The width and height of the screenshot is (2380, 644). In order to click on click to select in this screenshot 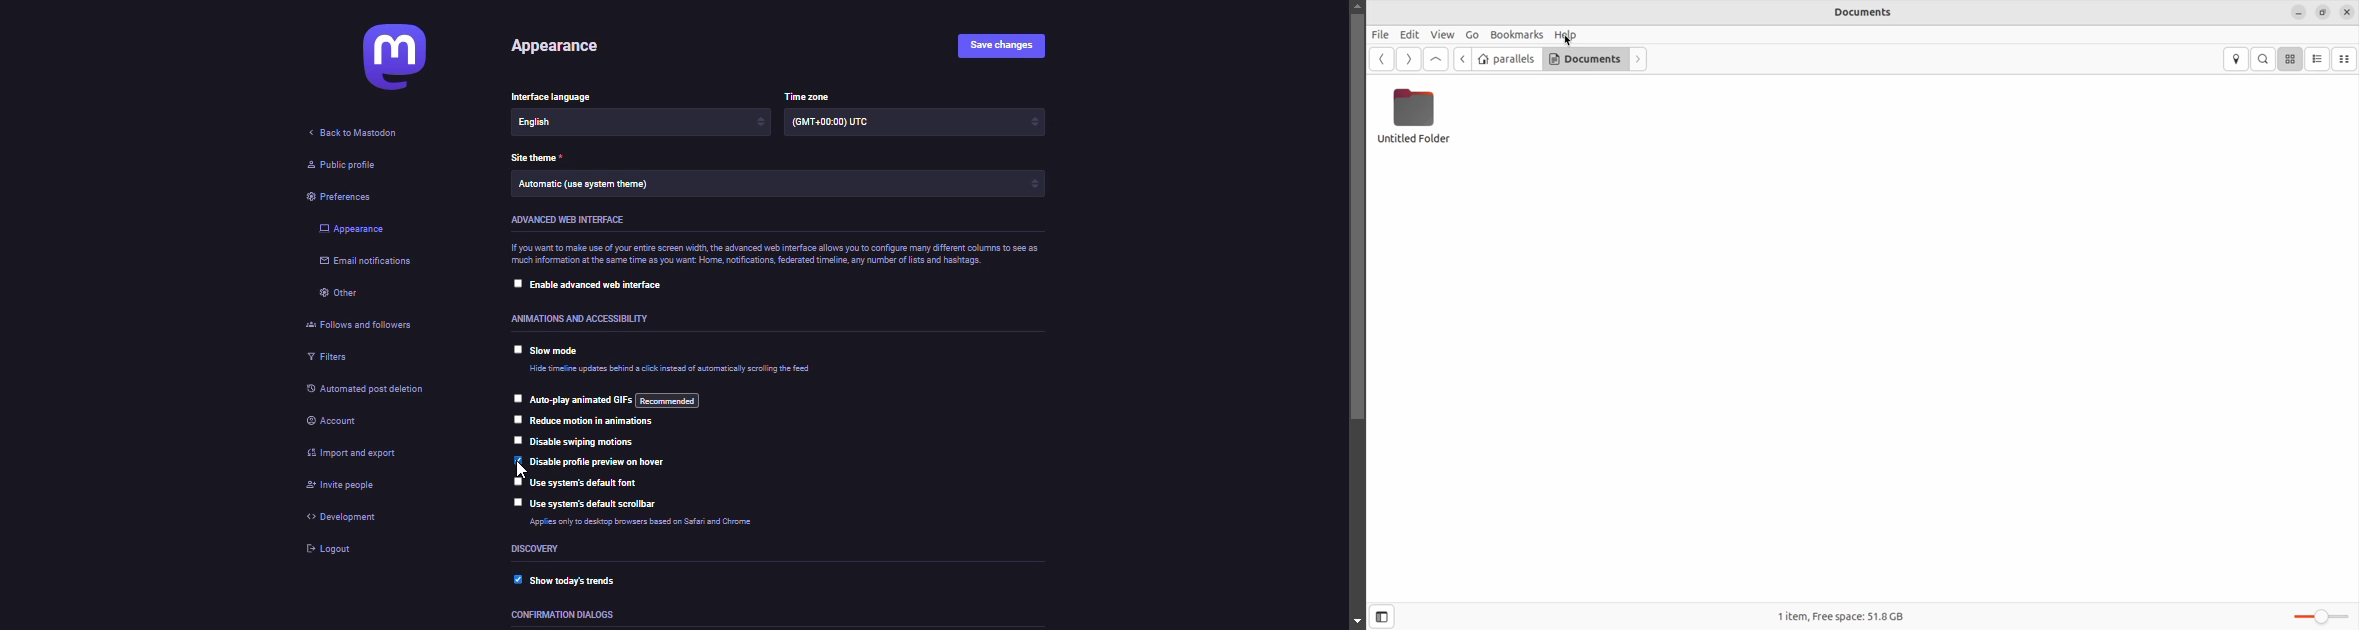, I will do `click(514, 397)`.